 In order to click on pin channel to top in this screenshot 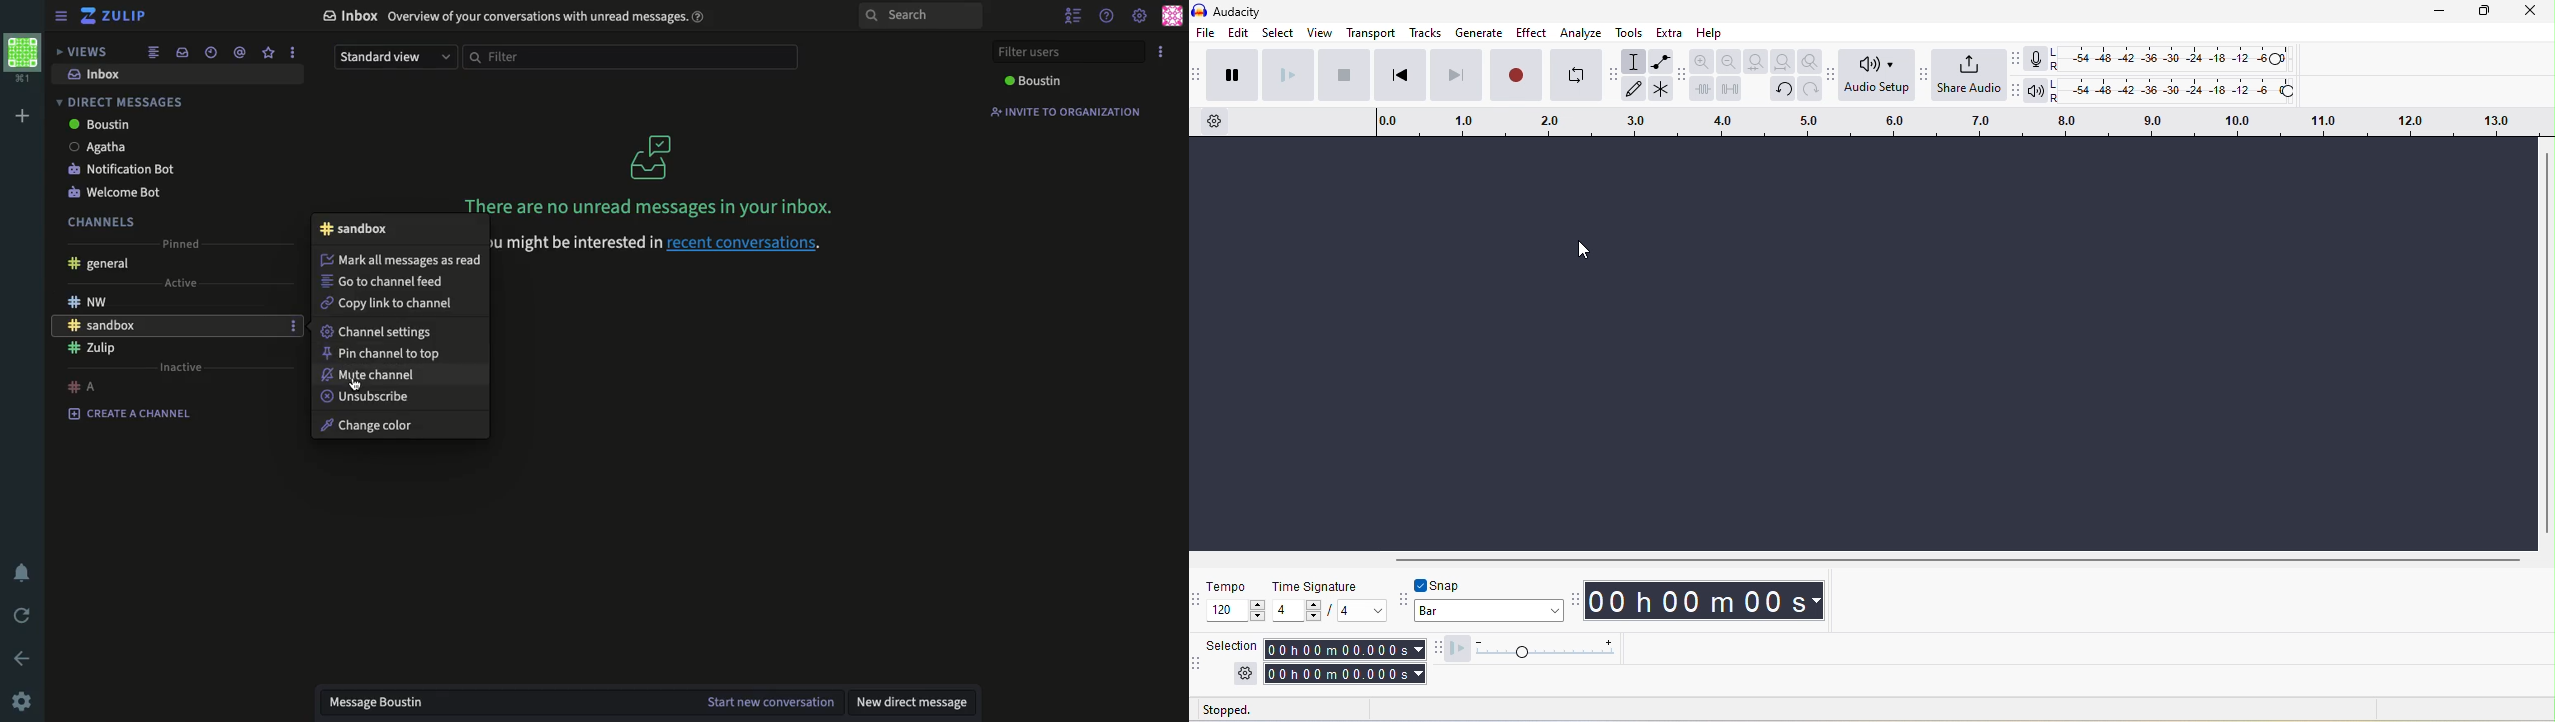, I will do `click(382, 354)`.